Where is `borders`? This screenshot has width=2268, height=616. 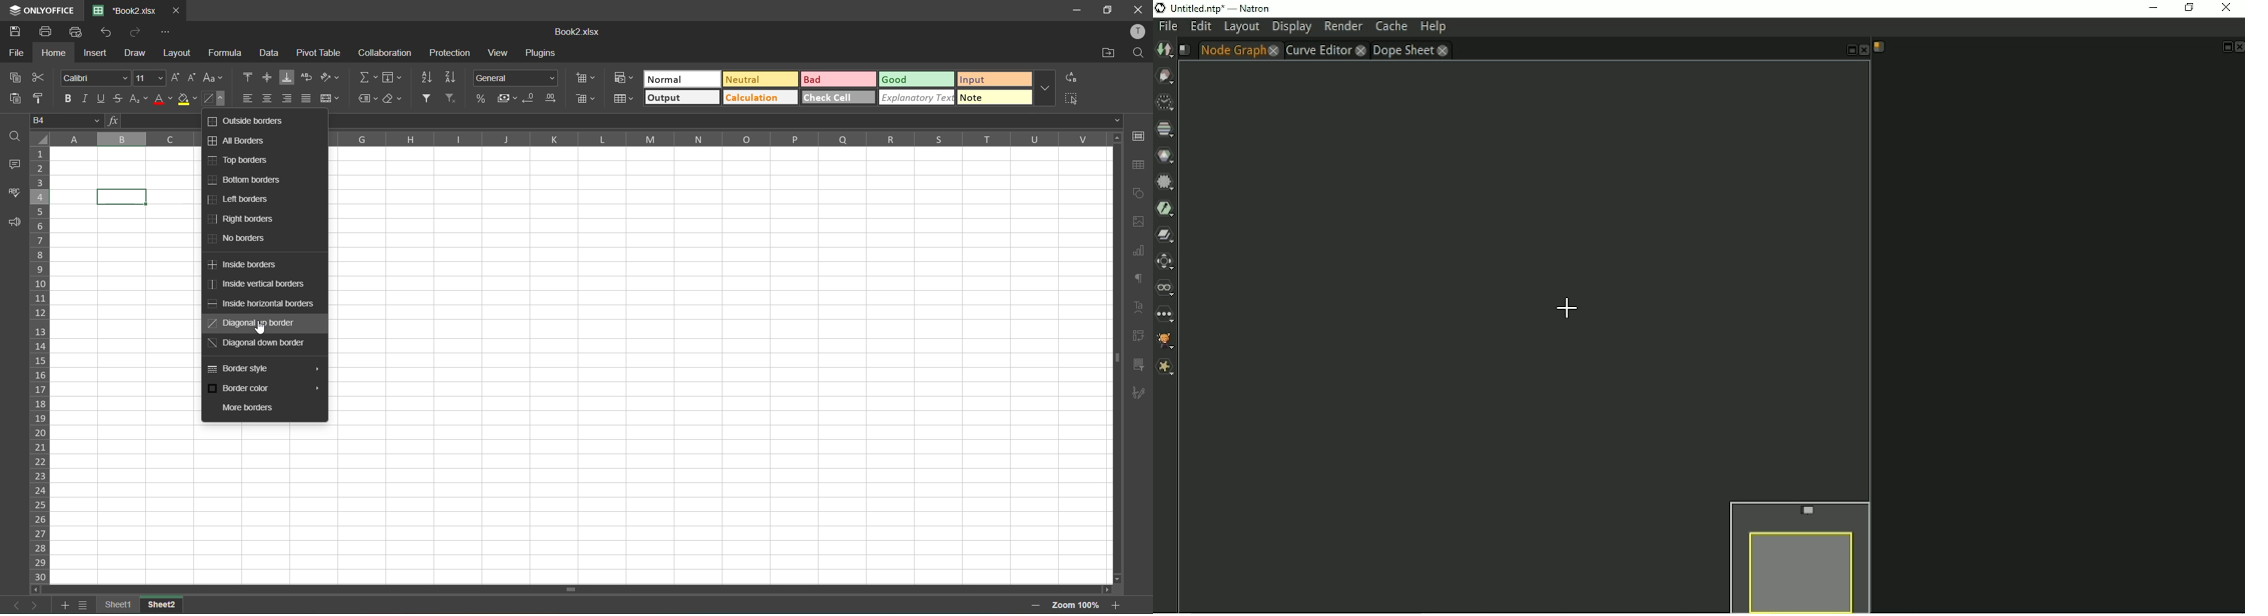
borders is located at coordinates (213, 97).